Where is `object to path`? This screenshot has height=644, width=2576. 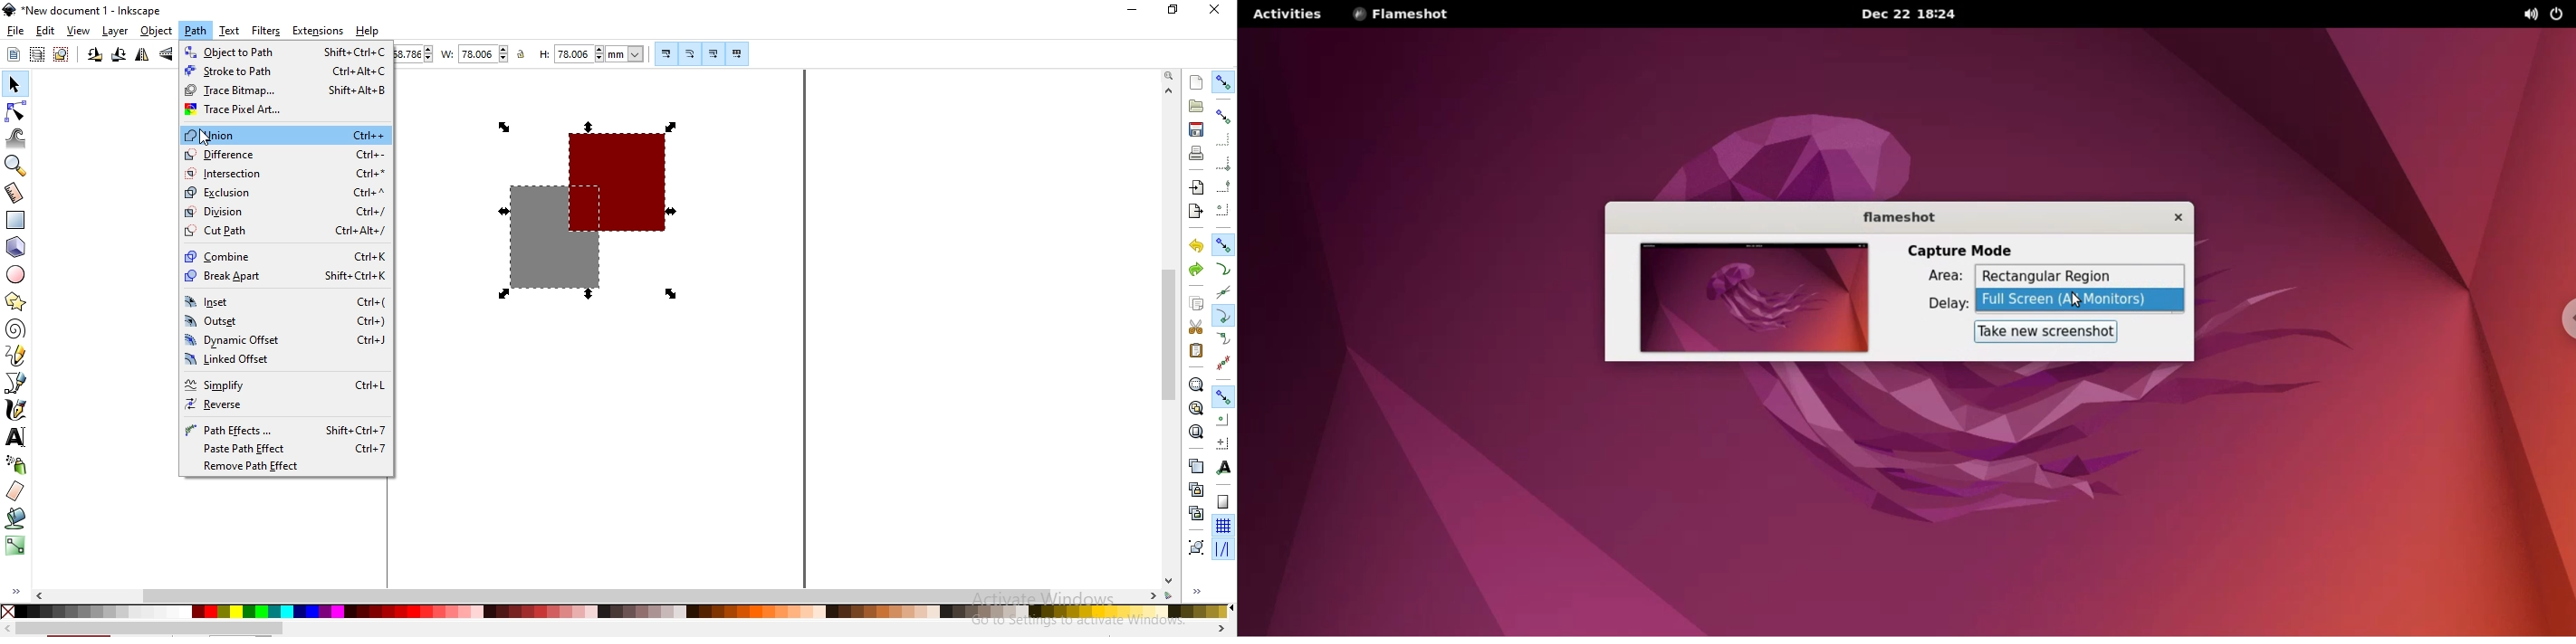 object to path is located at coordinates (283, 51).